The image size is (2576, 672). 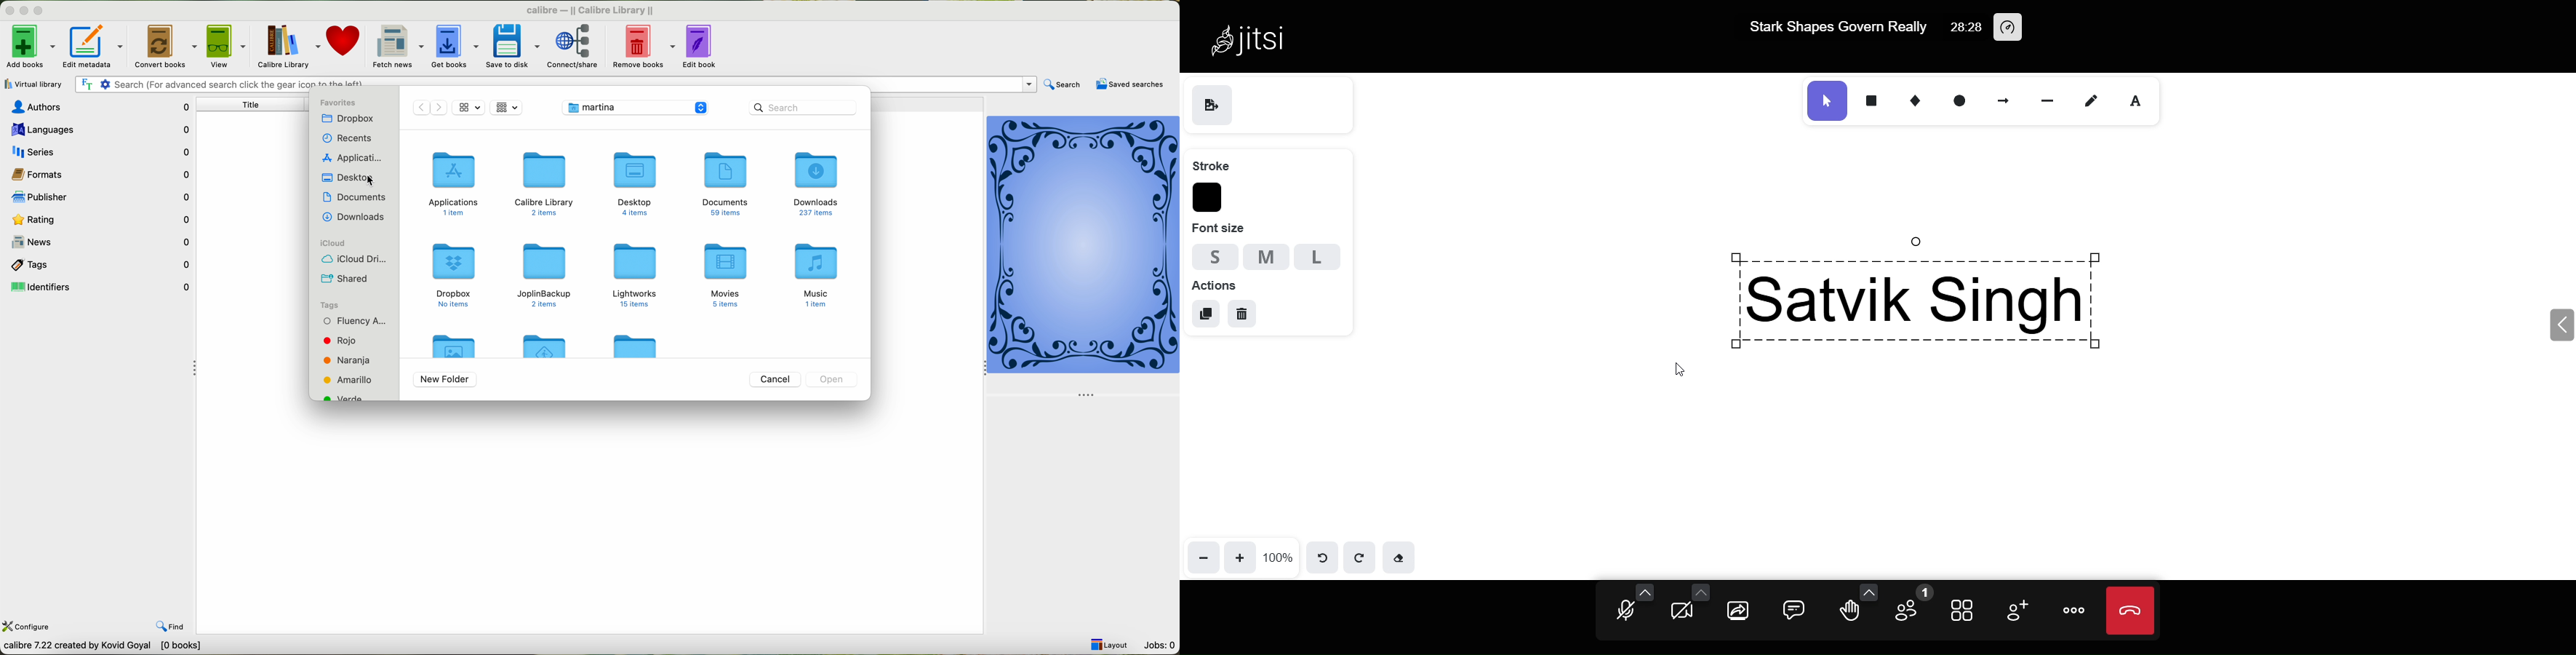 What do you see at coordinates (2045, 99) in the screenshot?
I see `line` at bounding box center [2045, 99].